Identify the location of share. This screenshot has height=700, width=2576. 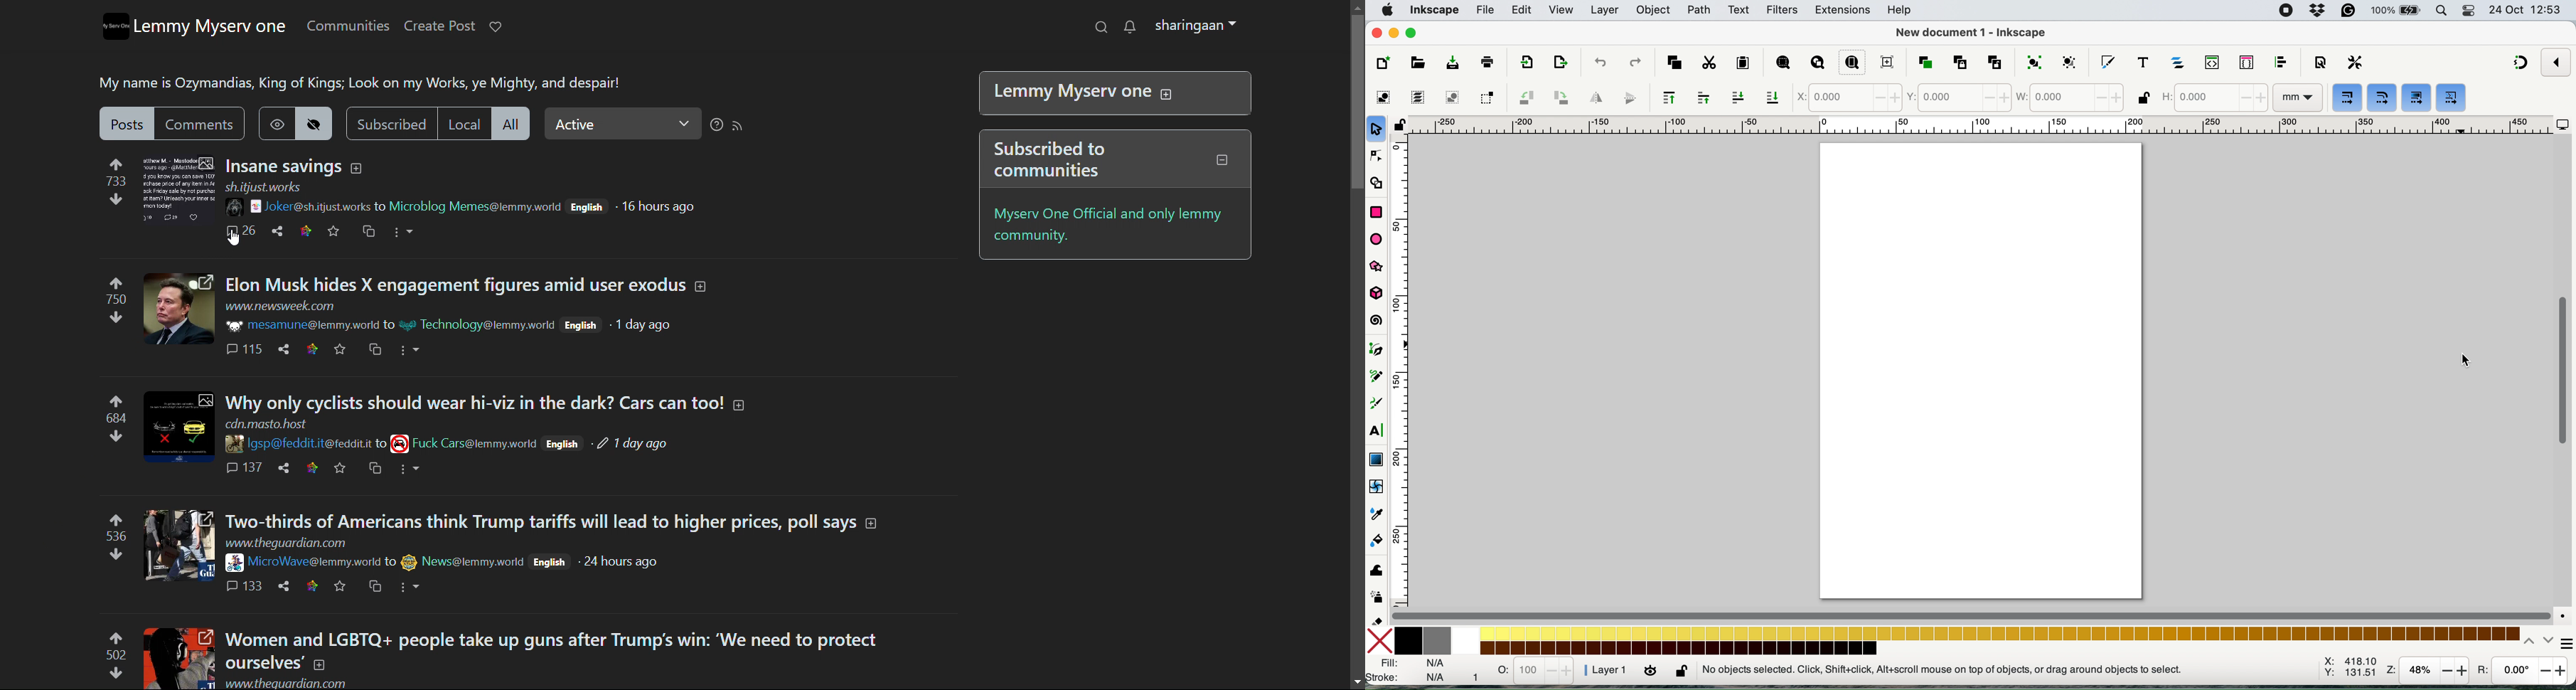
(283, 586).